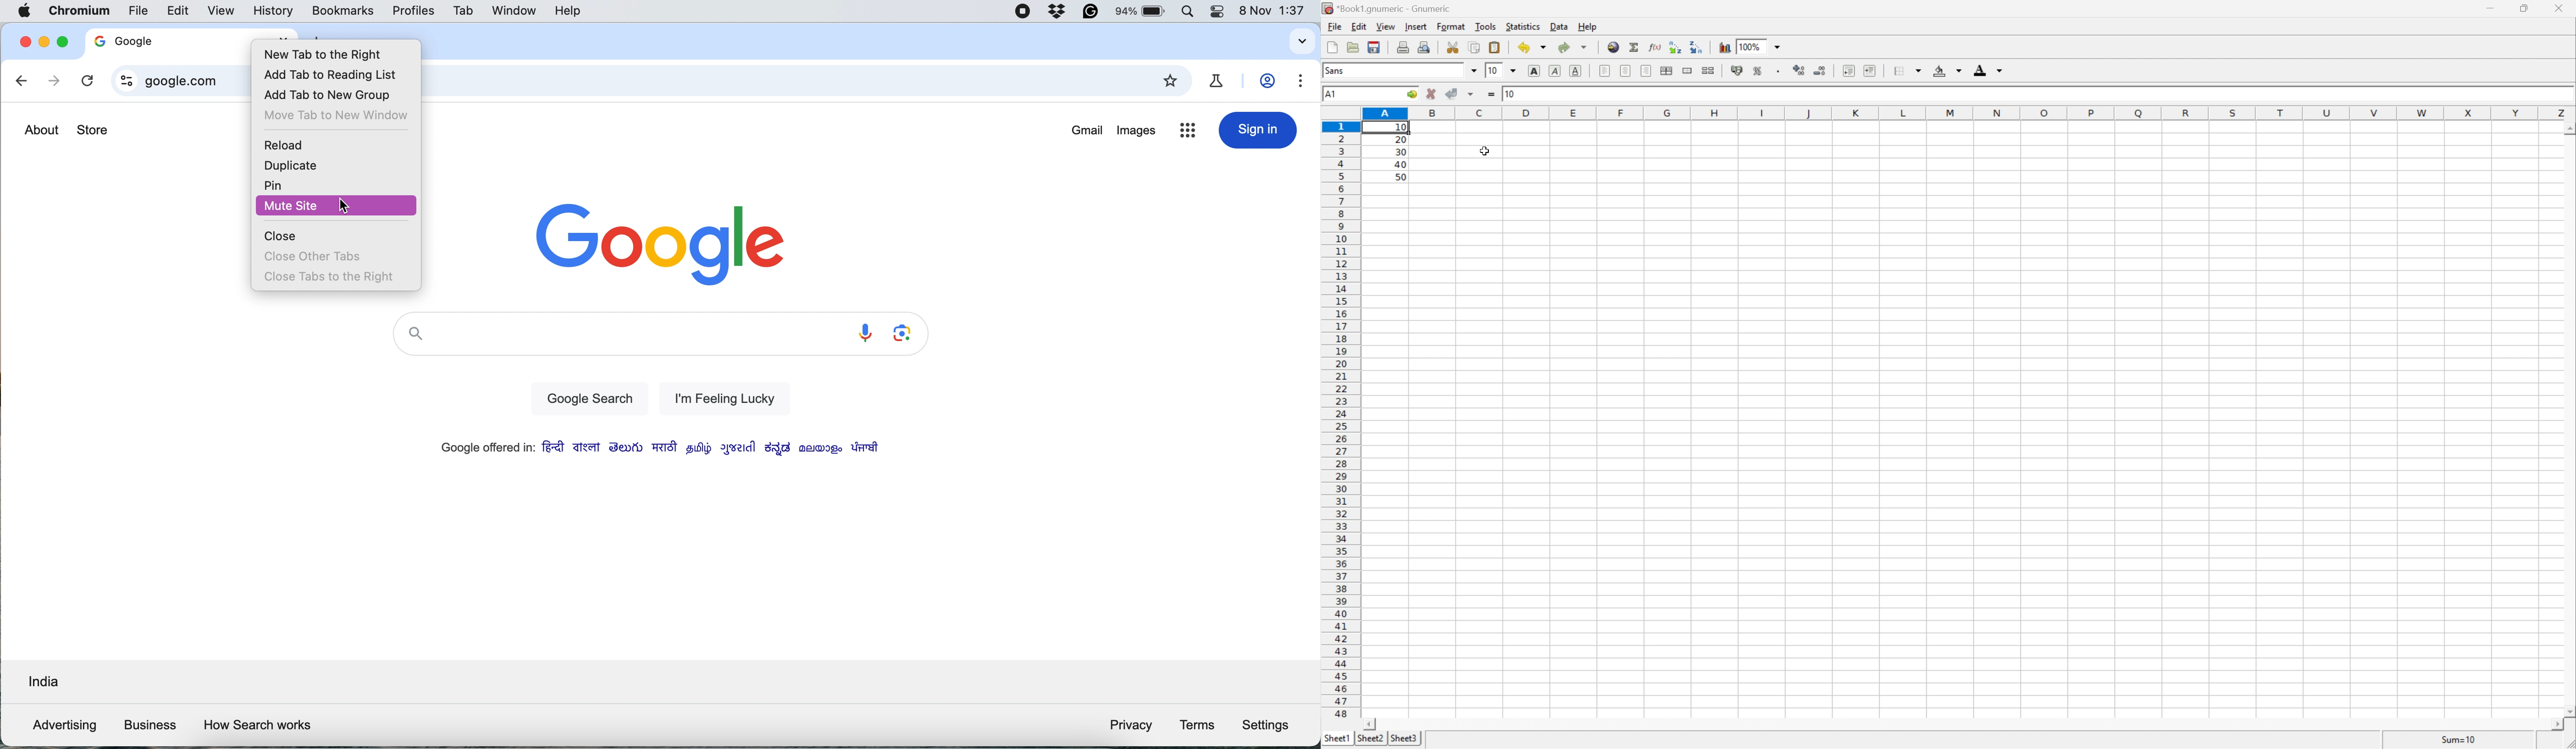 The image size is (2576, 756). What do you see at coordinates (905, 334) in the screenshot?
I see `image search` at bounding box center [905, 334].